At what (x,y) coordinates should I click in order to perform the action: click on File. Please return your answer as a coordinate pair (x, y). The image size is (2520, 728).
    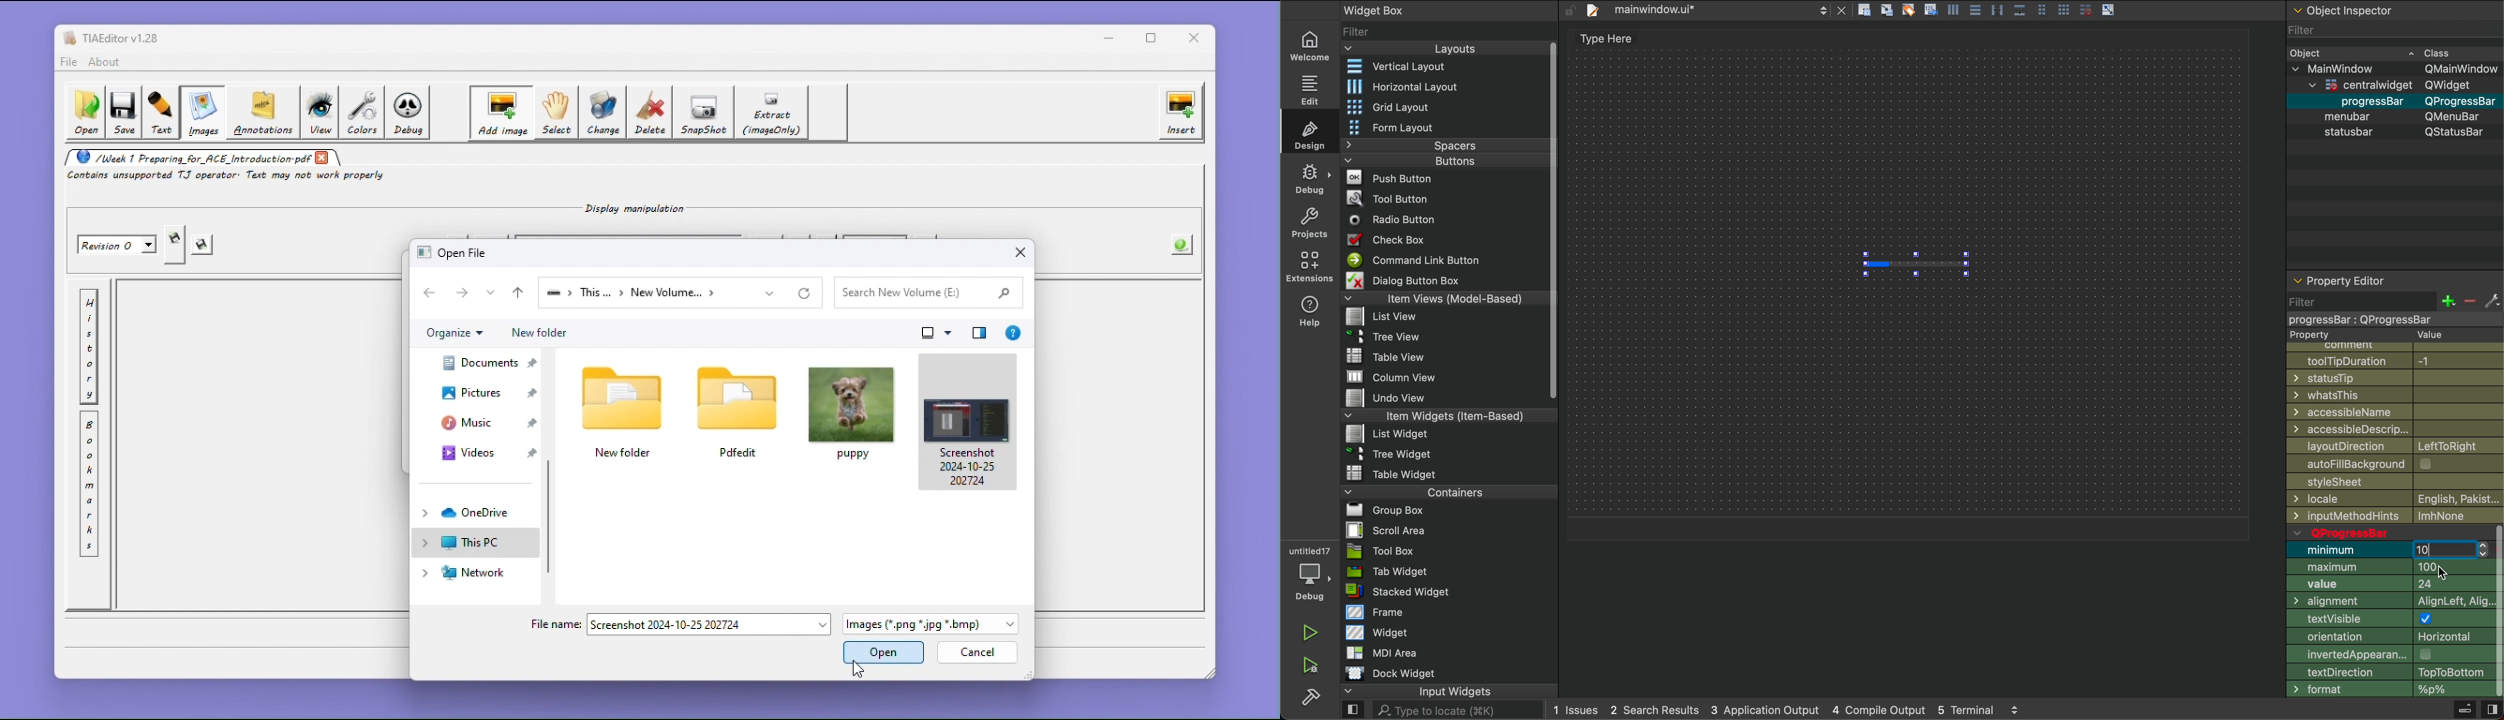
    Looking at the image, I should click on (1391, 356).